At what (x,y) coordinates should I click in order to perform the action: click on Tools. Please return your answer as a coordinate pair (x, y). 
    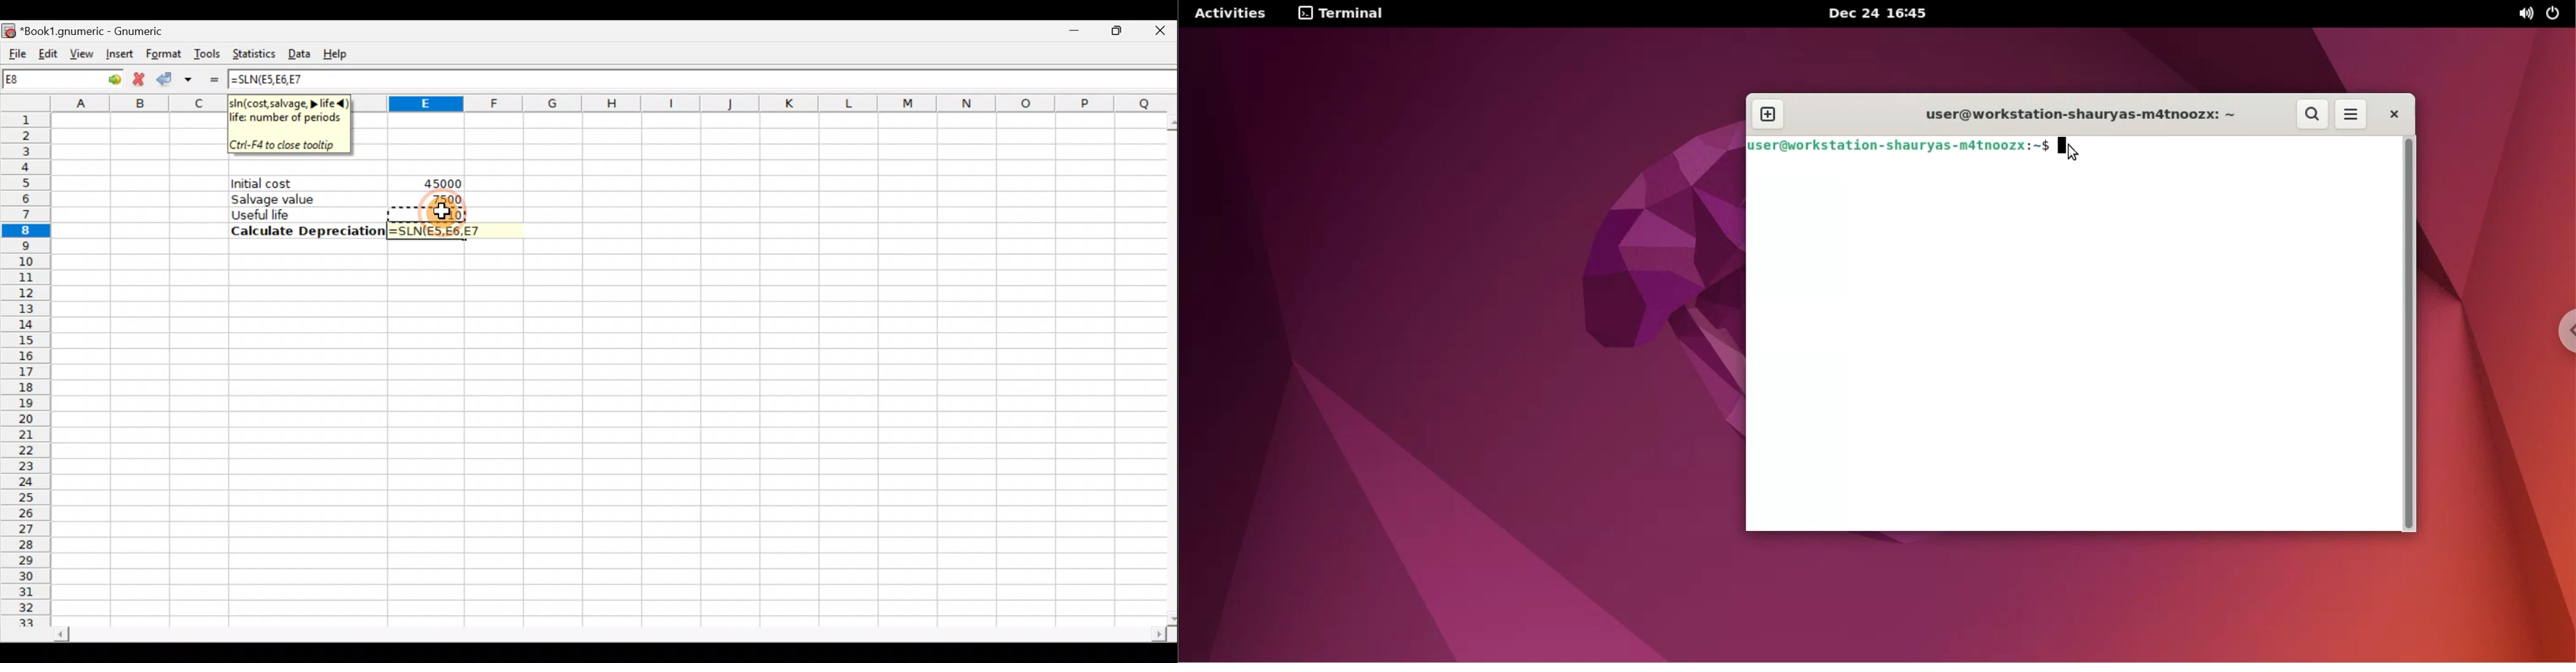
    Looking at the image, I should click on (209, 53).